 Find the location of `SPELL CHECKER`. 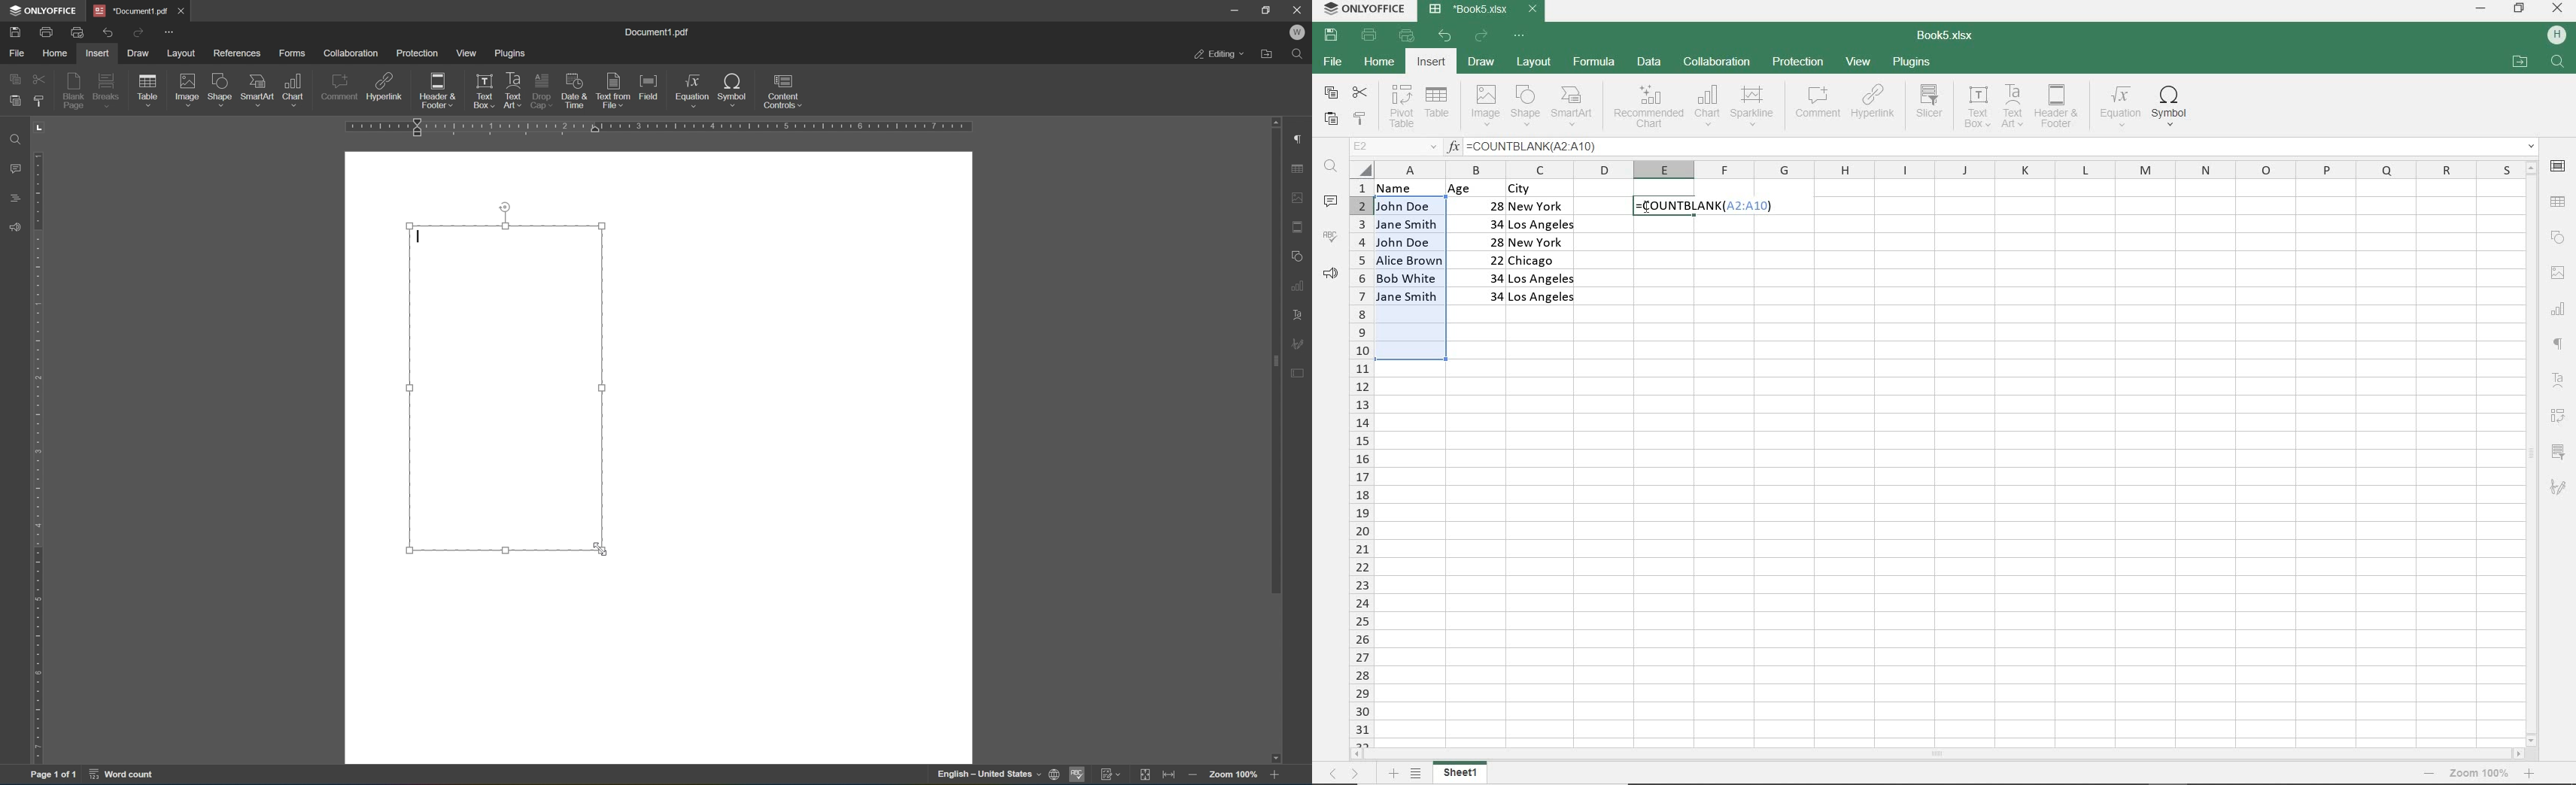

SPELL CHECKER is located at coordinates (1330, 240).